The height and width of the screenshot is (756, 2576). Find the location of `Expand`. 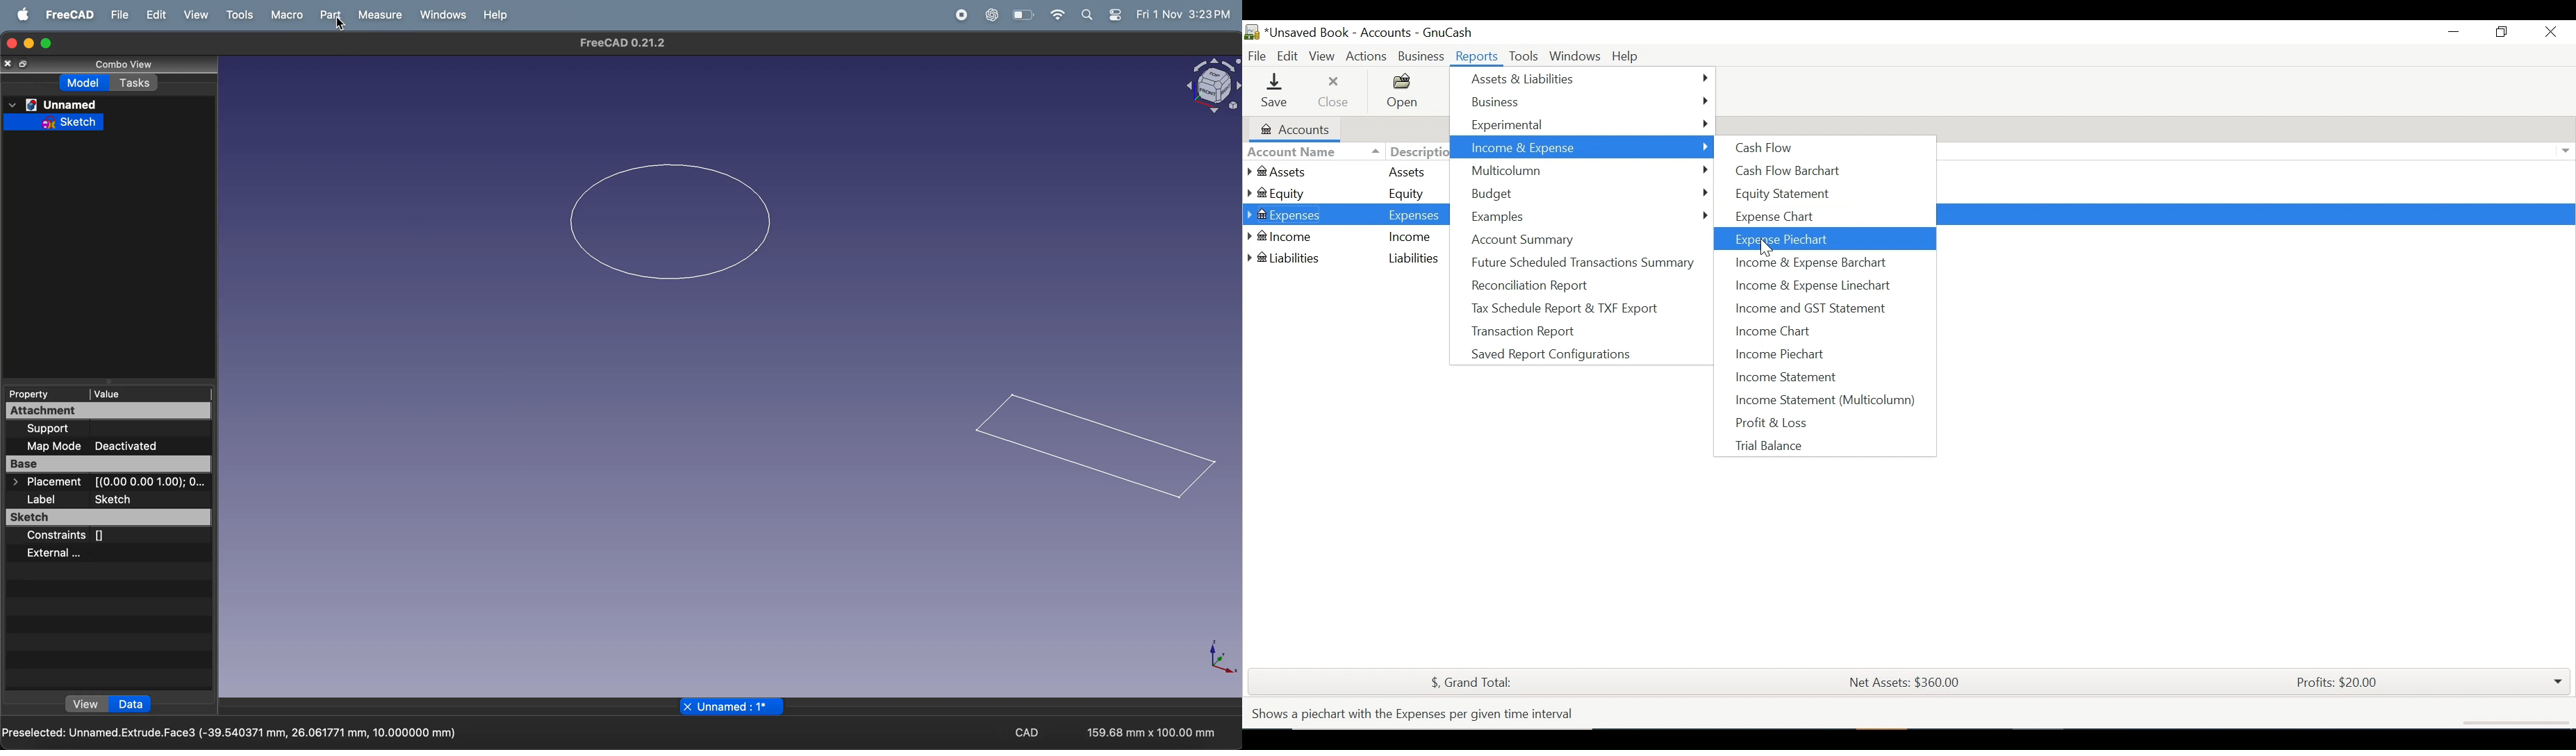

Expand is located at coordinates (2563, 151).